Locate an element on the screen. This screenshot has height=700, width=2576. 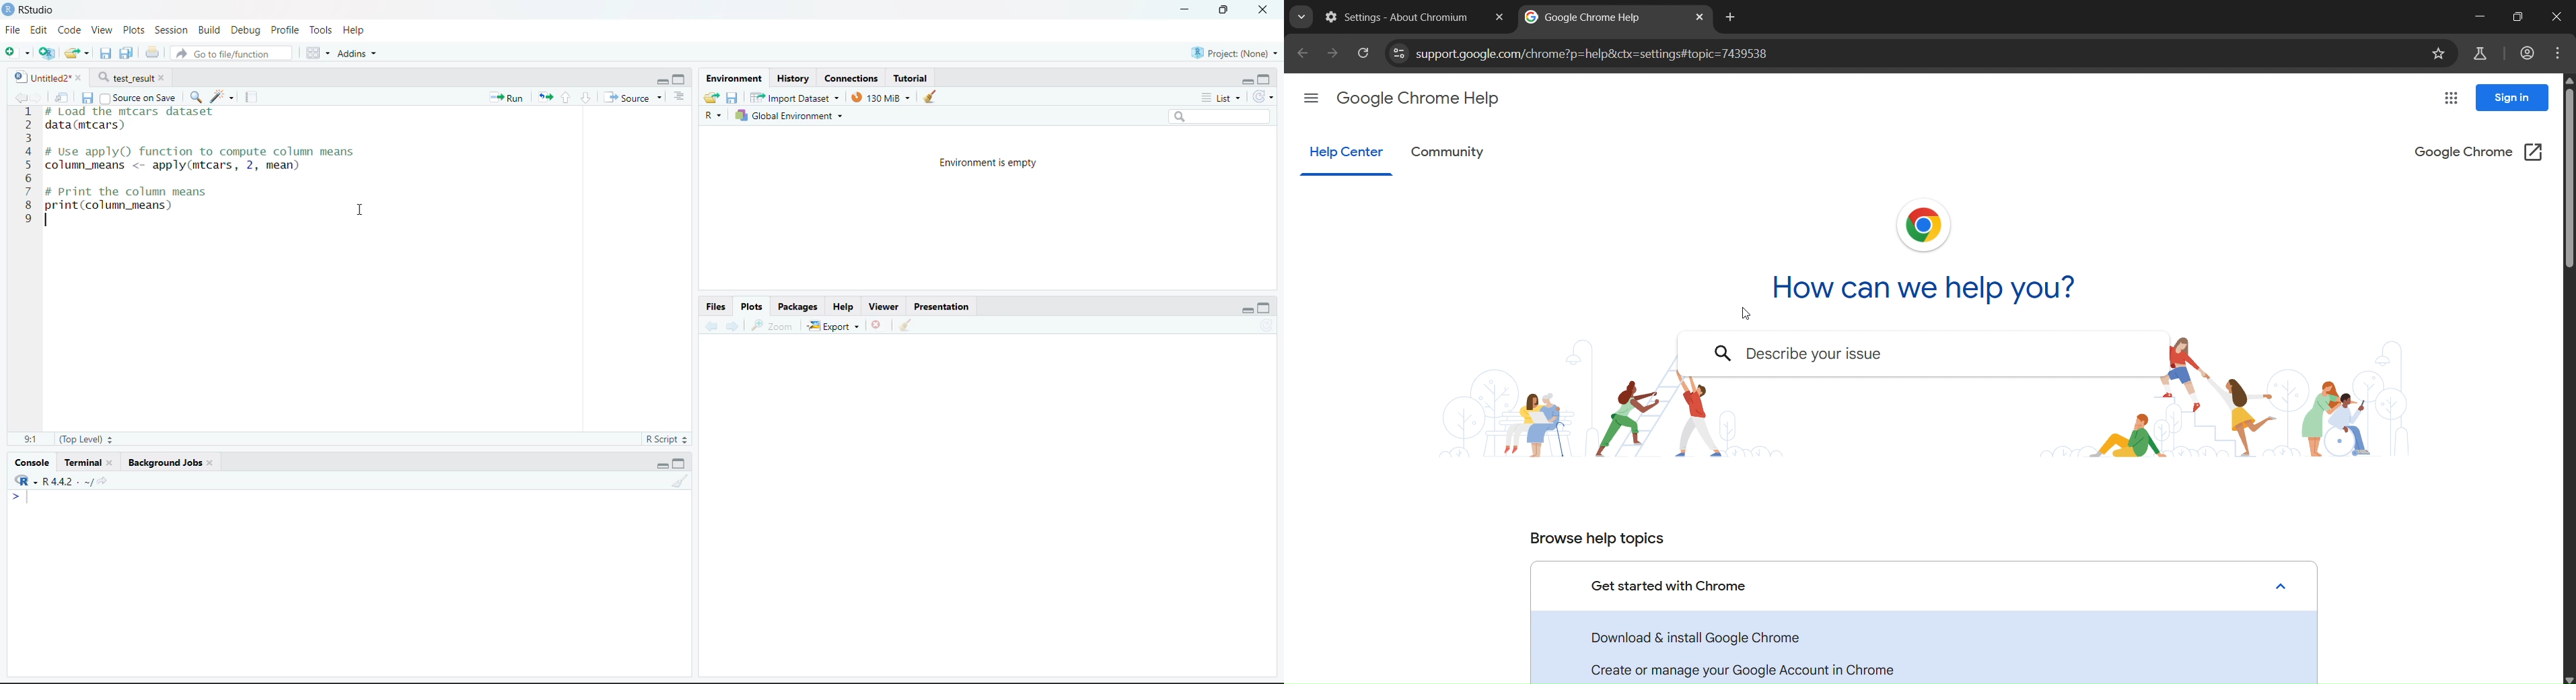
Search bar is located at coordinates (1224, 118).